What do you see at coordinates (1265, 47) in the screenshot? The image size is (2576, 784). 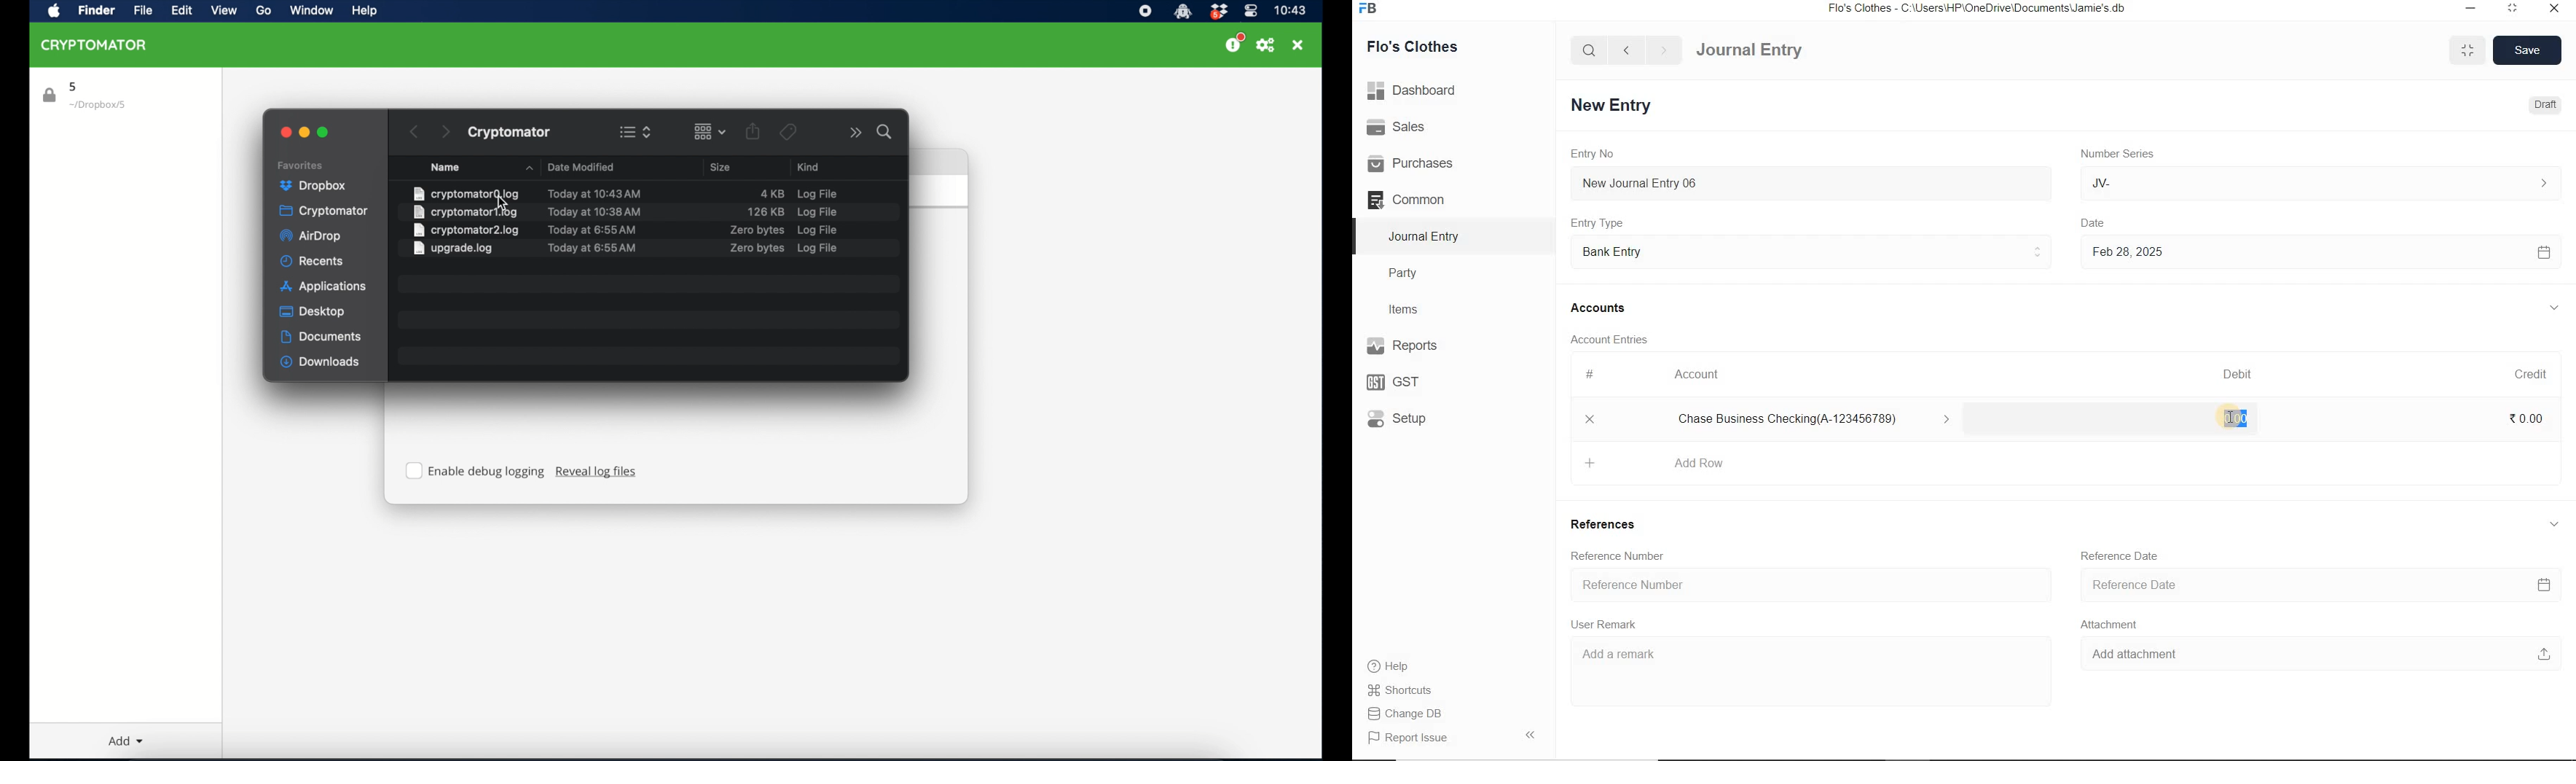 I see `preferences` at bounding box center [1265, 47].